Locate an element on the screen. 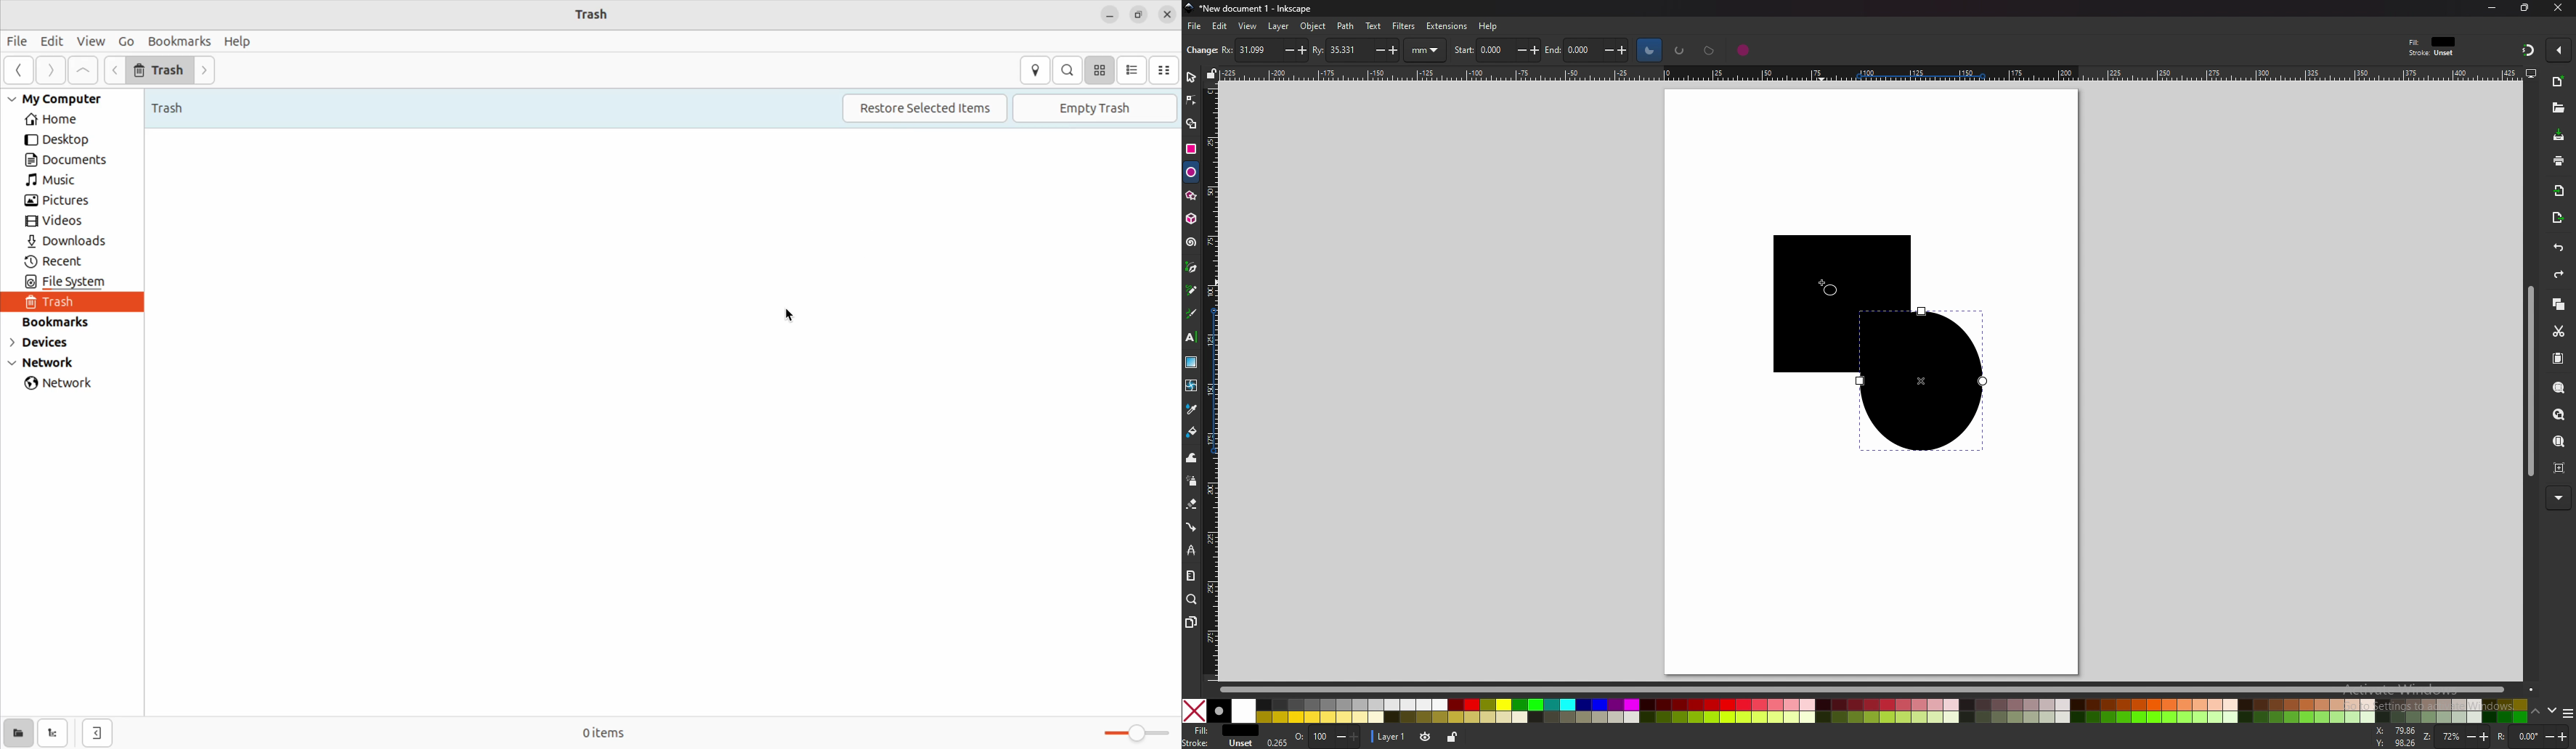  fill is located at coordinates (1220, 731).